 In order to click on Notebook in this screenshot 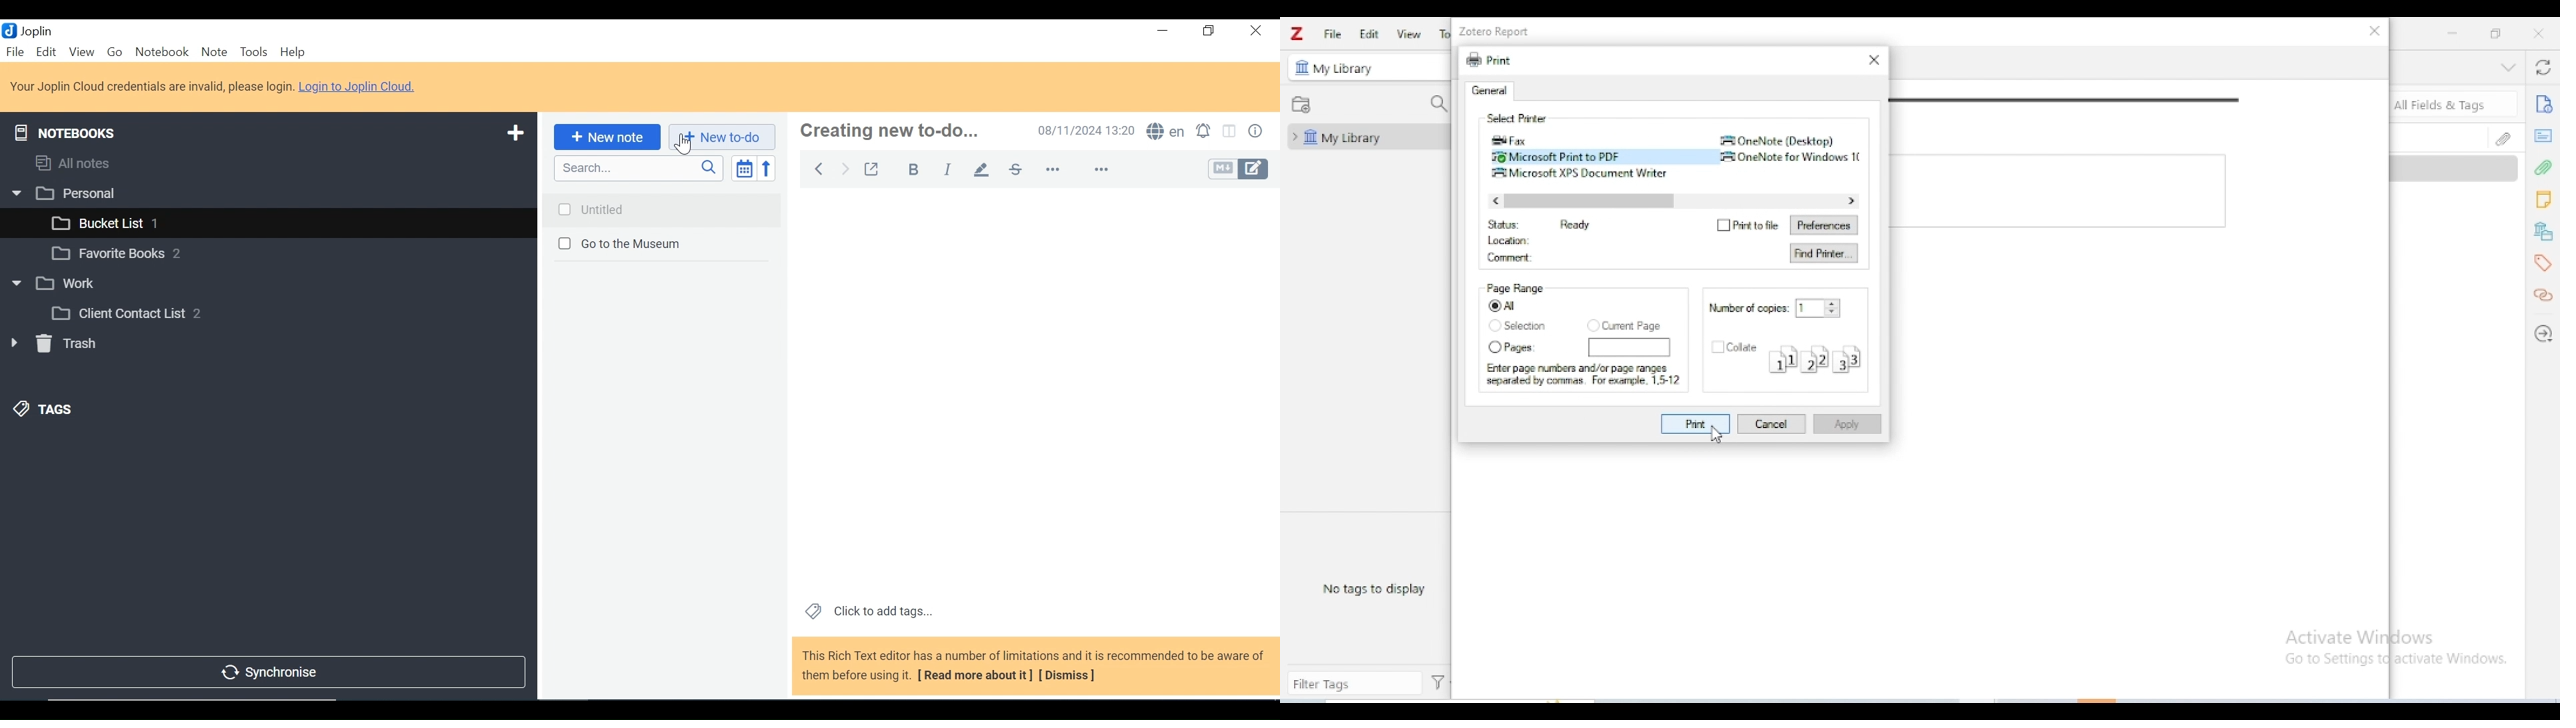, I will do `click(265, 255)`.